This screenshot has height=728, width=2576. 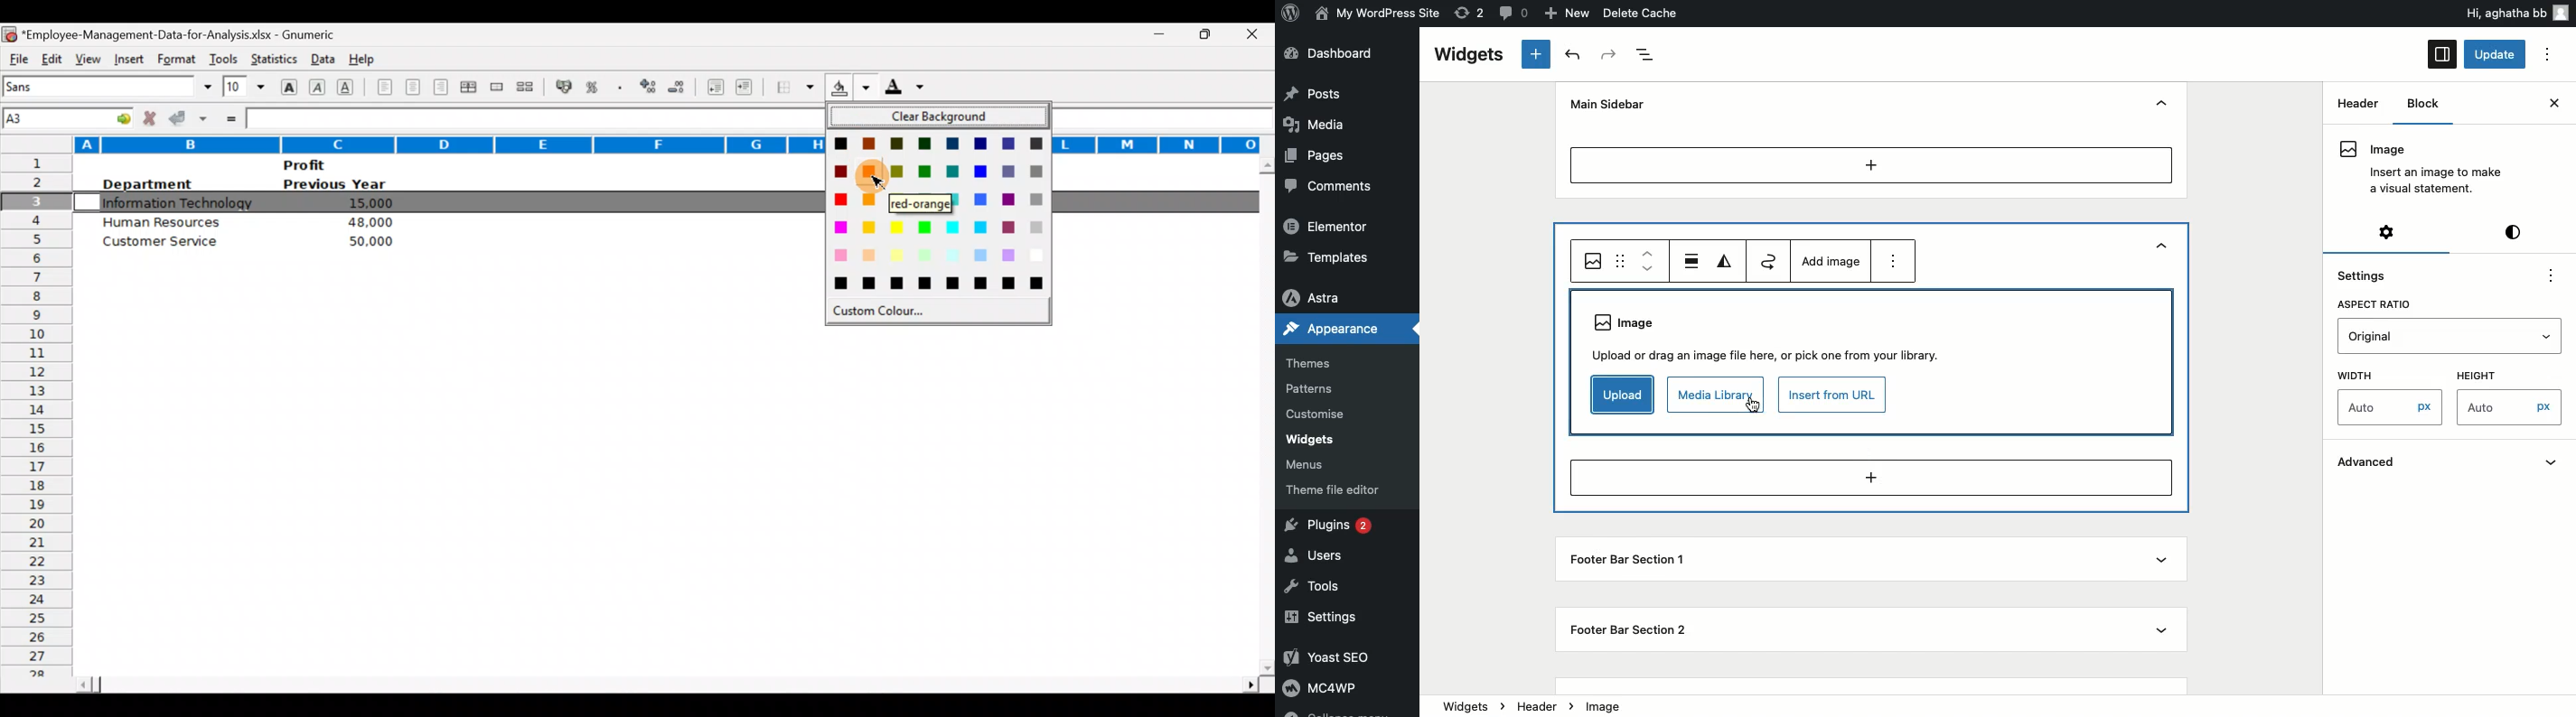 What do you see at coordinates (1211, 33) in the screenshot?
I see `Maximize` at bounding box center [1211, 33].